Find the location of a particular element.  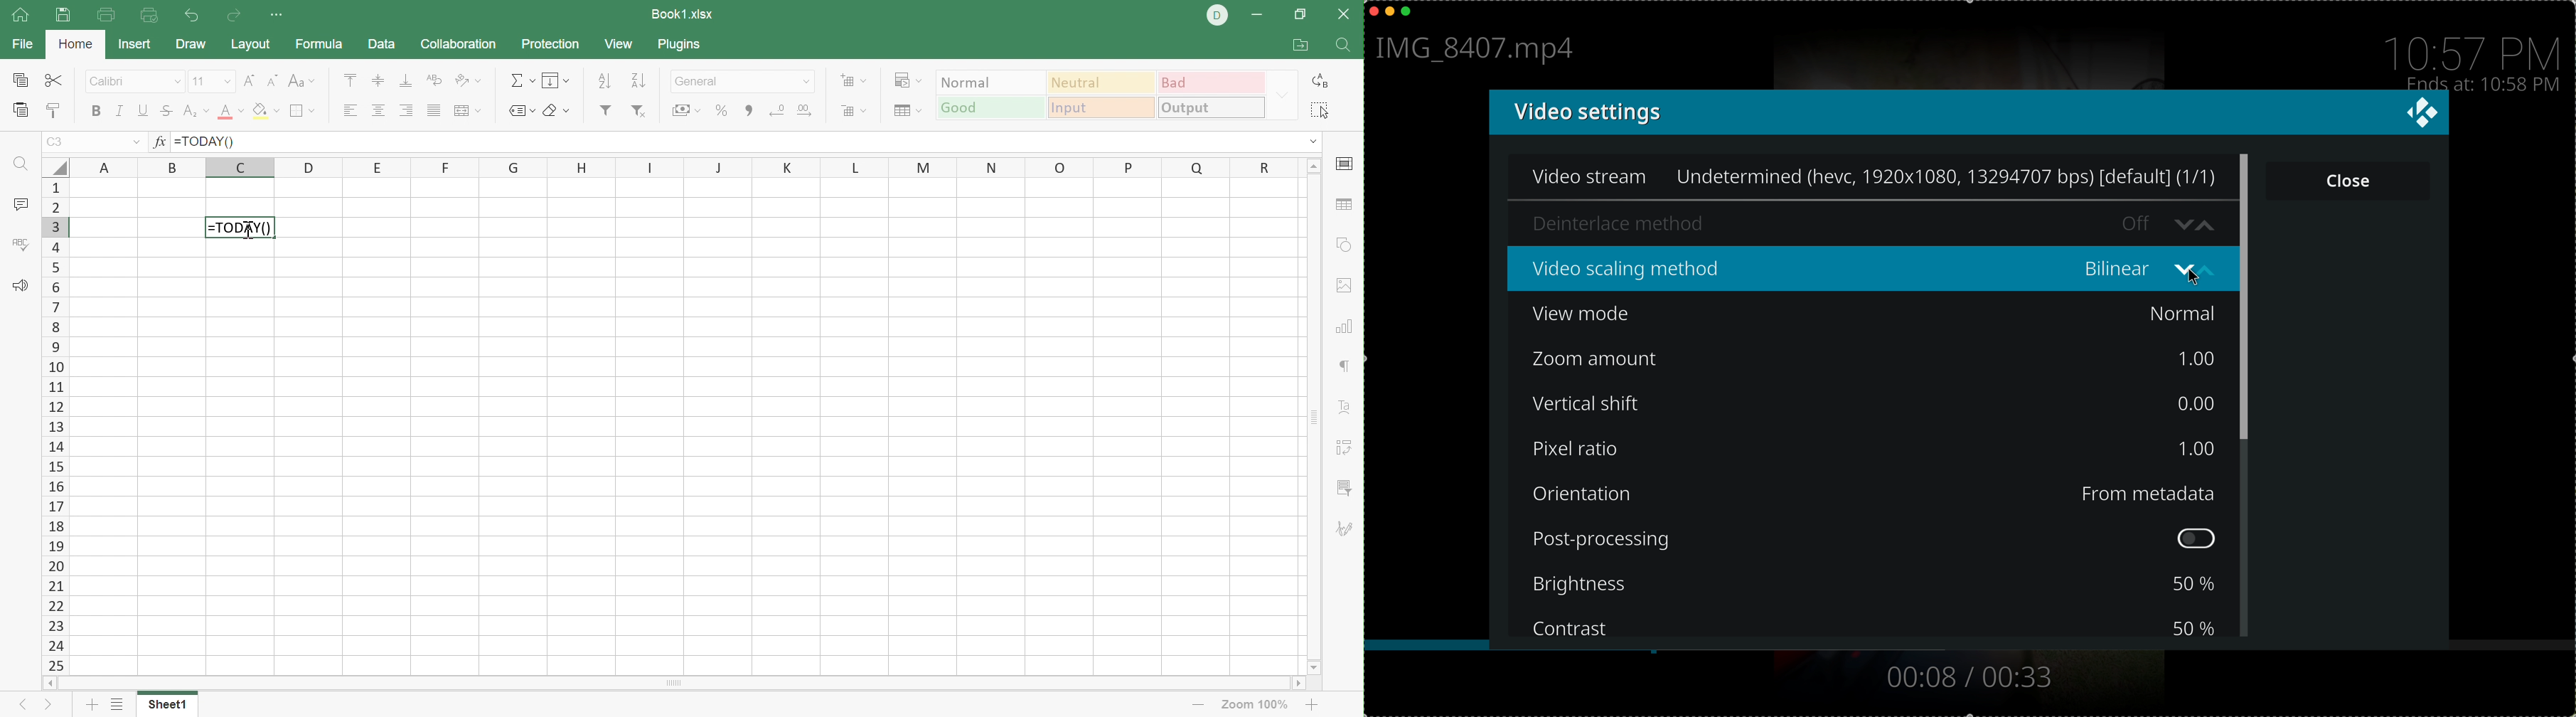

maximize  is located at coordinates (1411, 12).